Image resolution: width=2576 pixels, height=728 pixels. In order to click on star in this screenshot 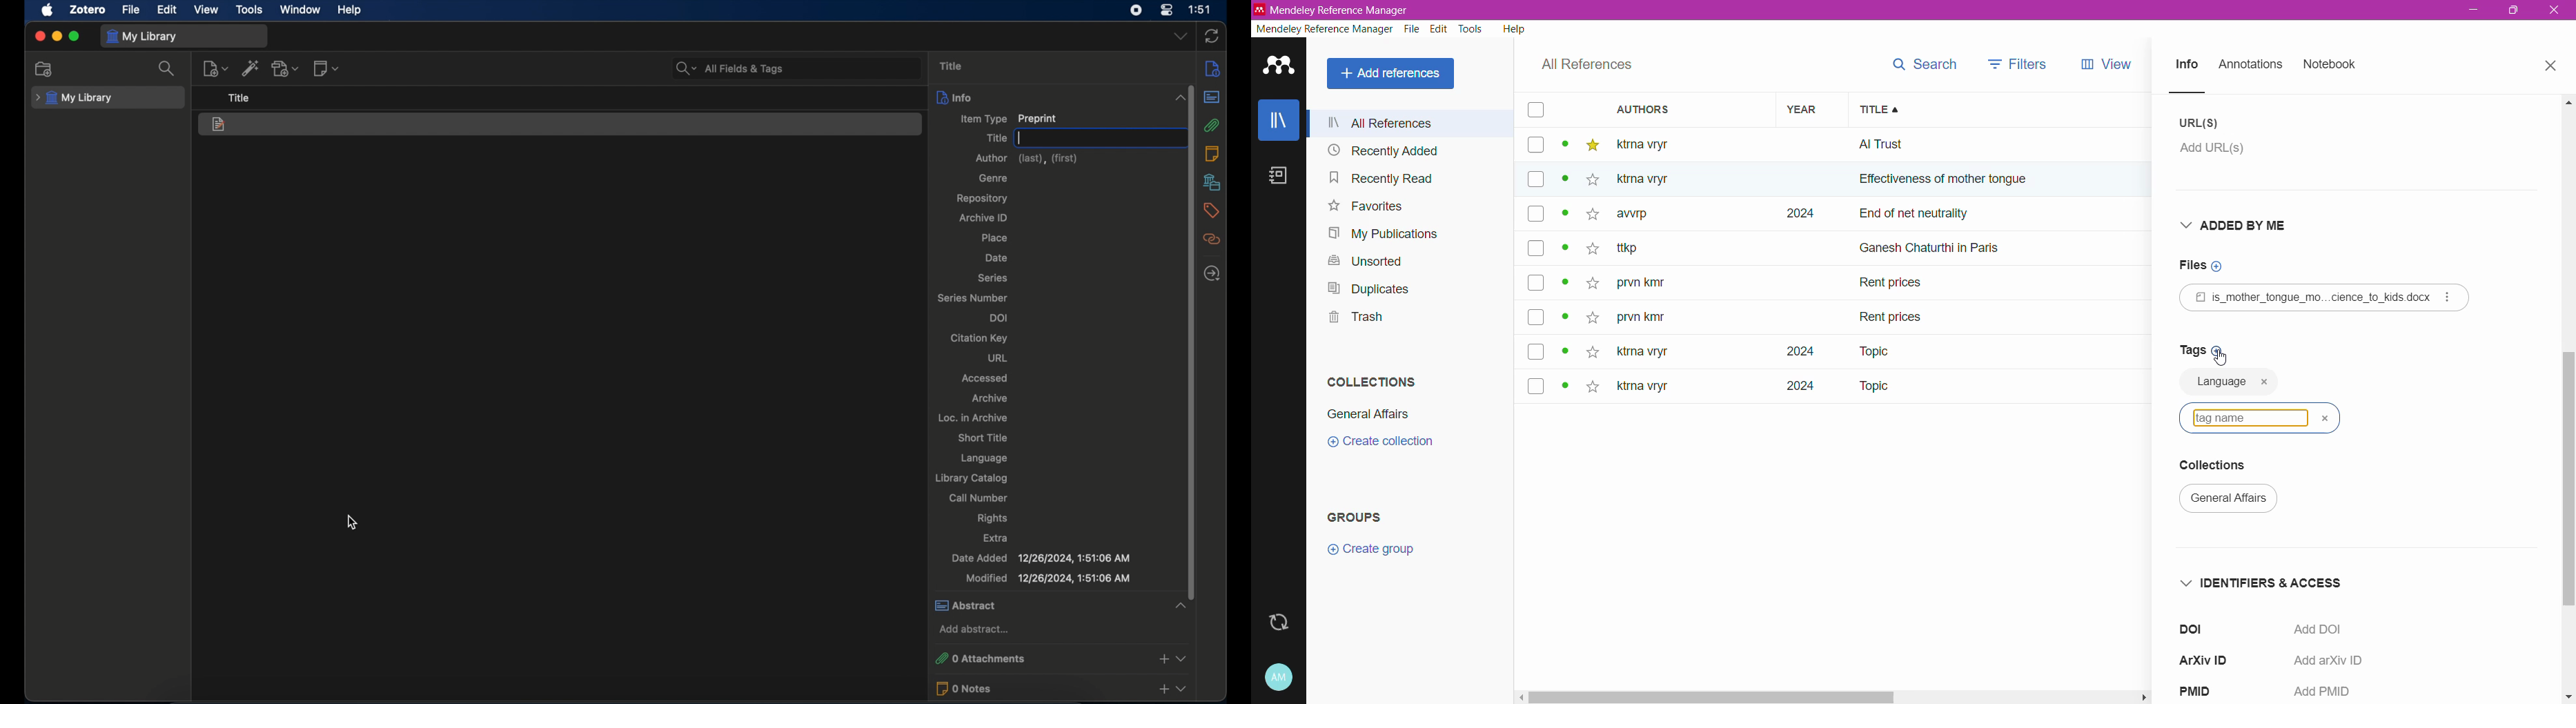, I will do `click(1589, 182)`.